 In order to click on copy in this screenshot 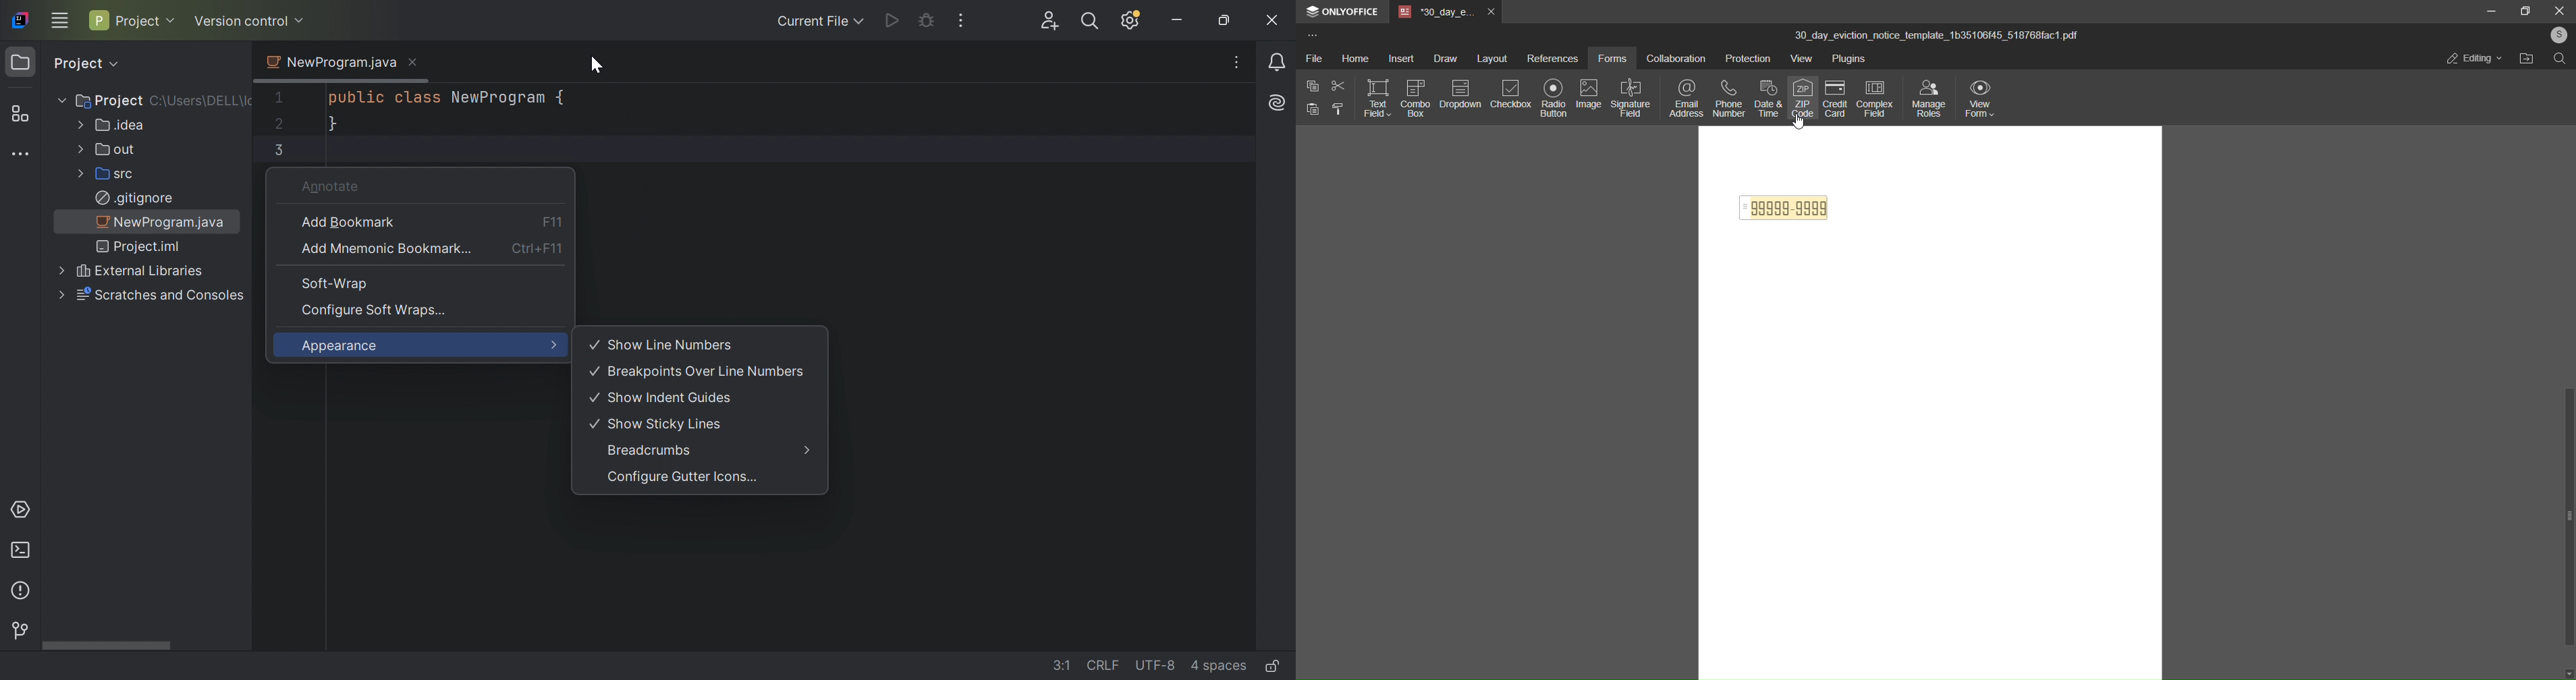, I will do `click(1313, 87)`.